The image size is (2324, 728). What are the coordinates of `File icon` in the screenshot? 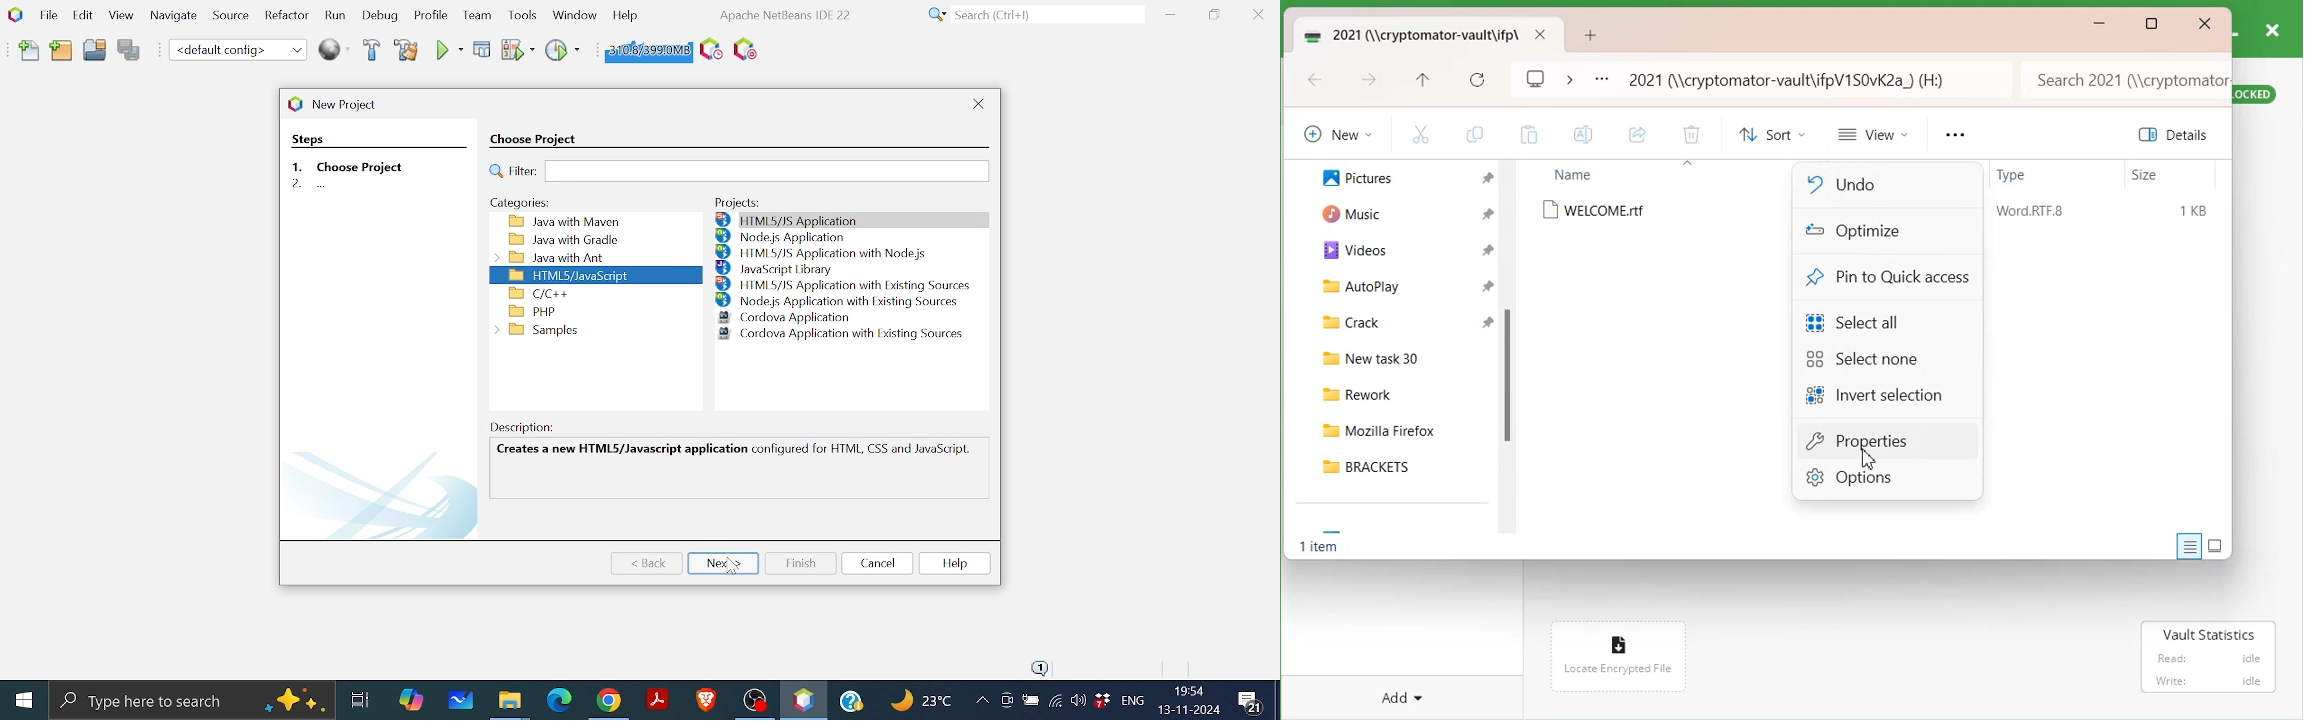 It's located at (1616, 640).